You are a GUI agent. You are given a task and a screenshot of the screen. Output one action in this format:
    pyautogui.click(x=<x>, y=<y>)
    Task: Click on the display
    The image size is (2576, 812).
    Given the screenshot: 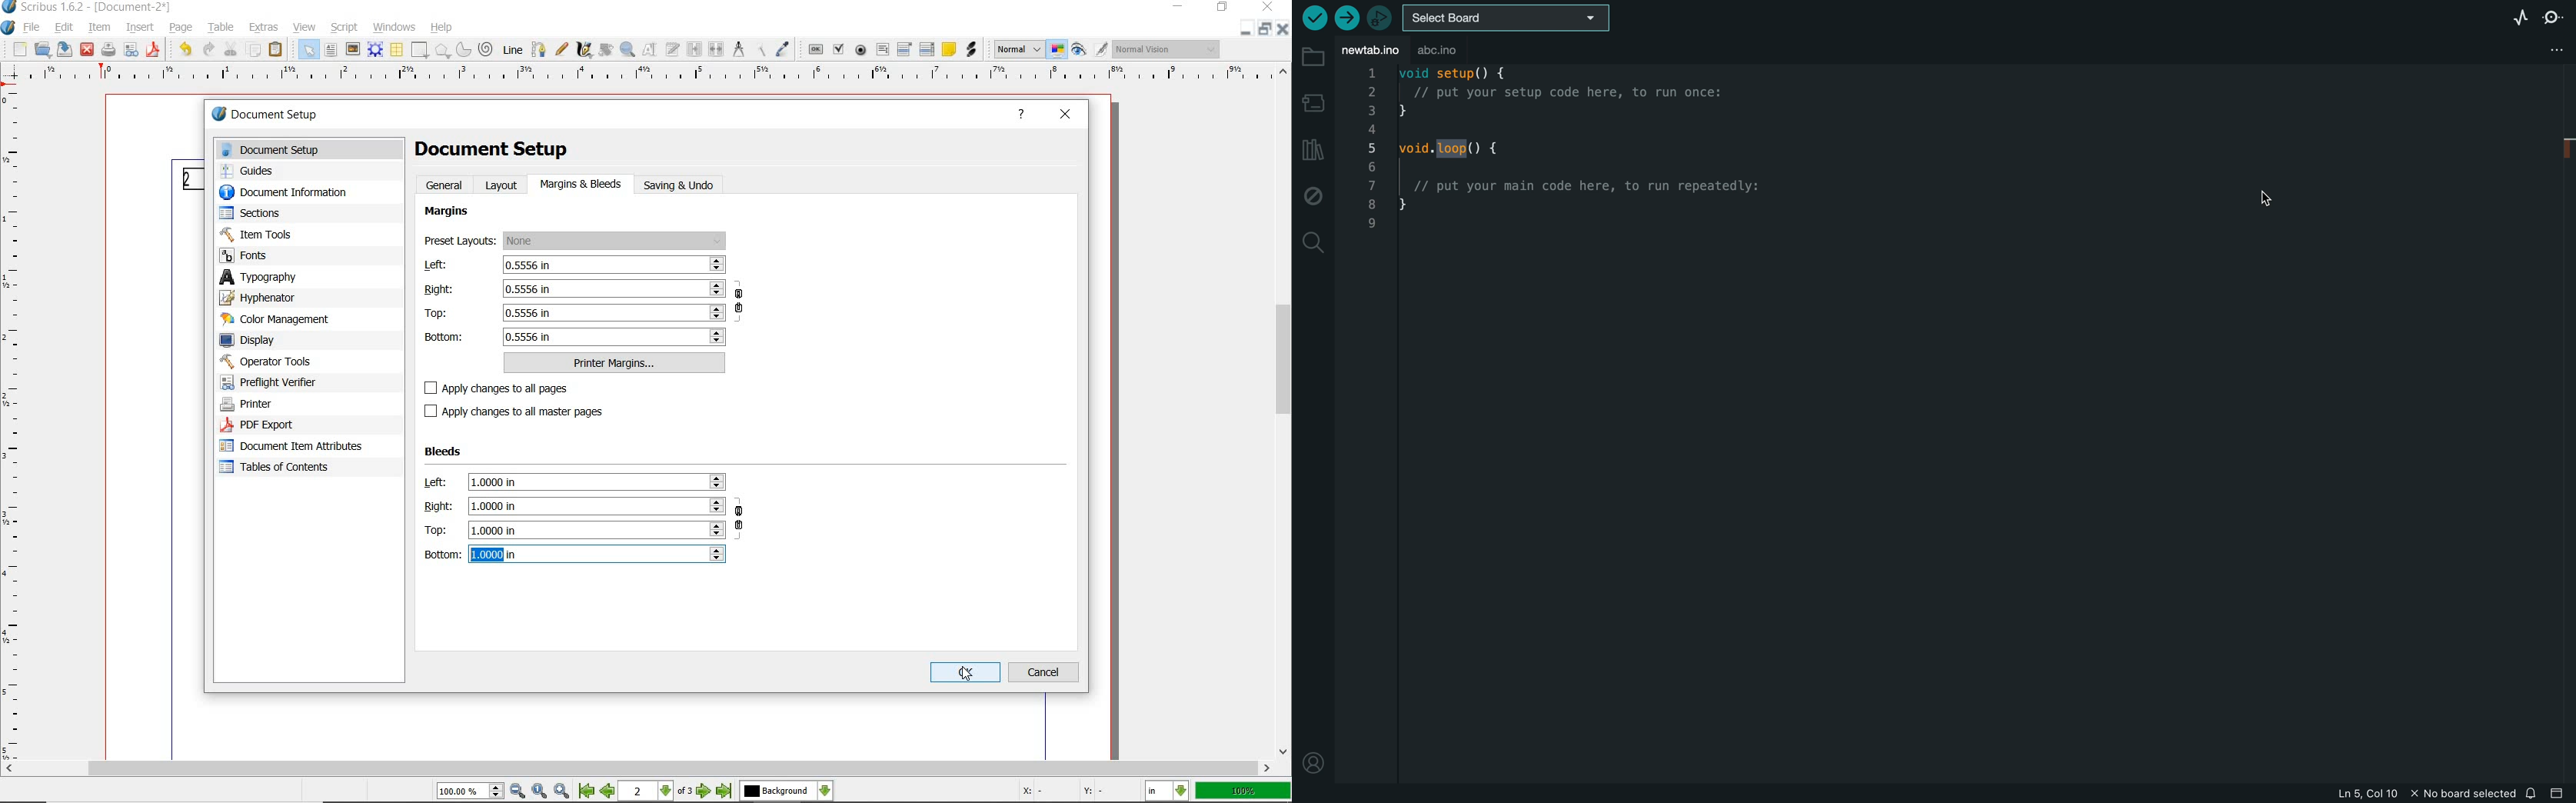 What is the action you would take?
    pyautogui.click(x=255, y=341)
    